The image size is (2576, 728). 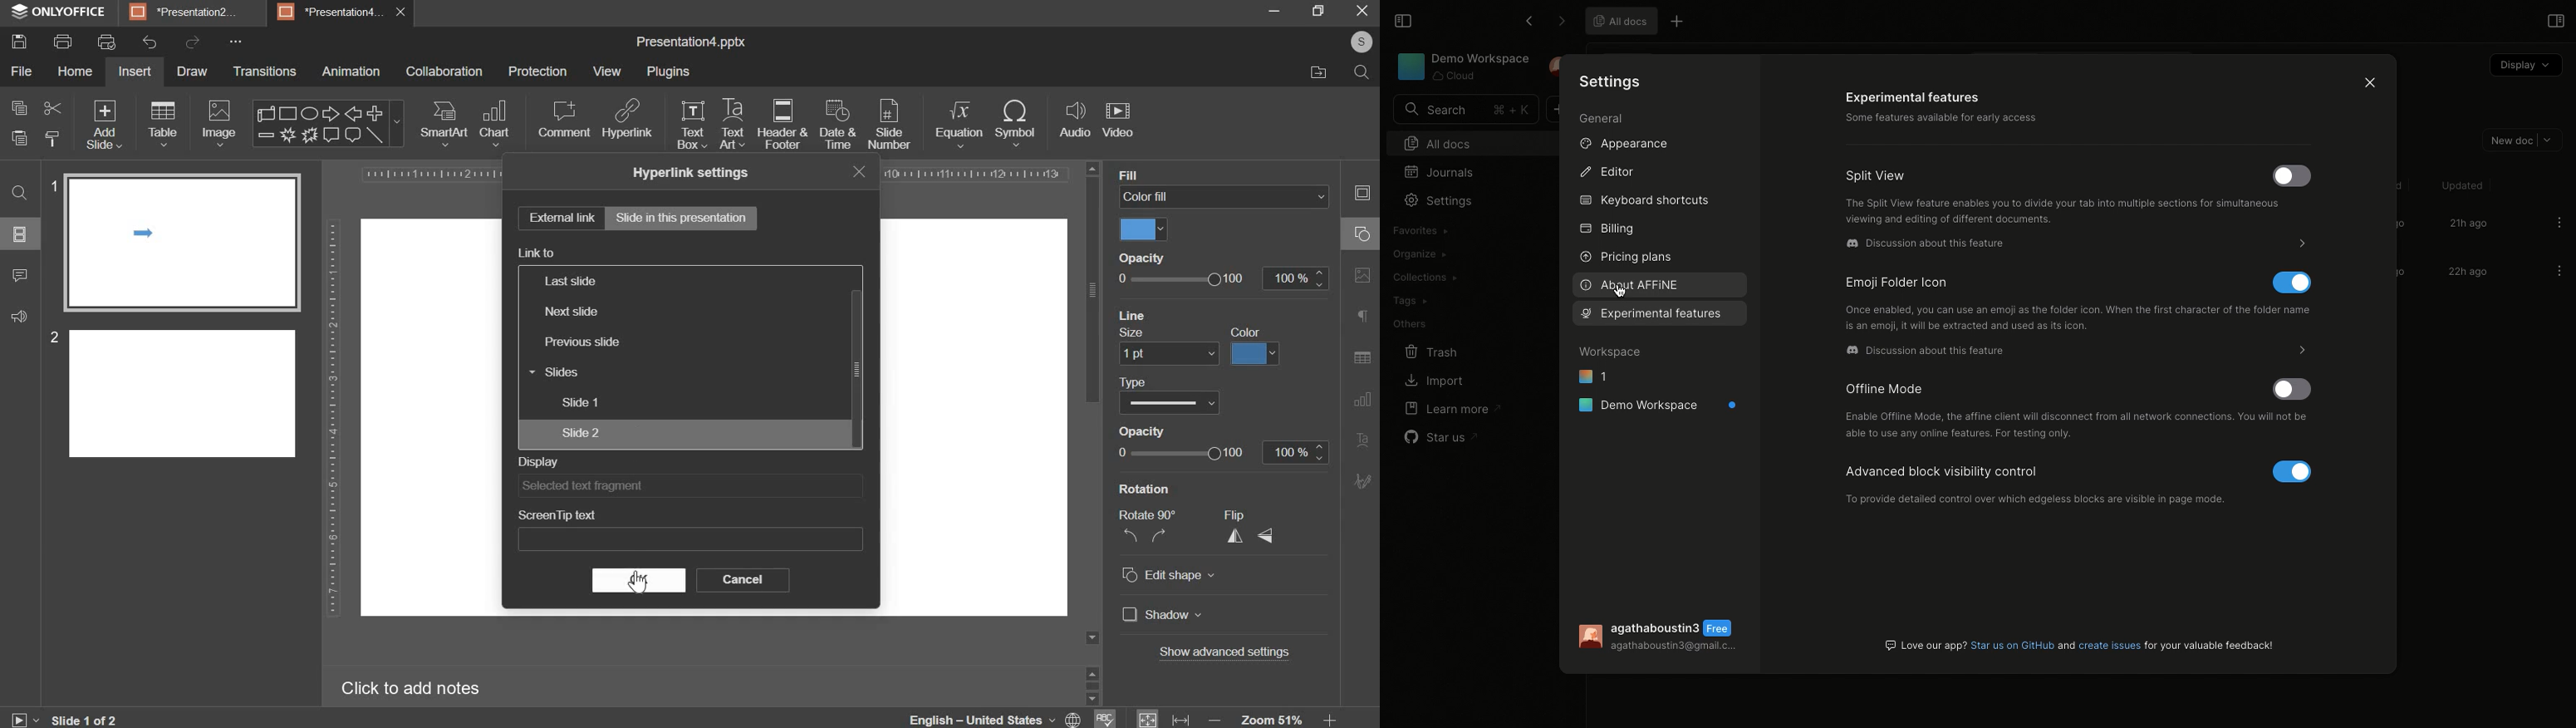 I want to click on comment, so click(x=21, y=281).